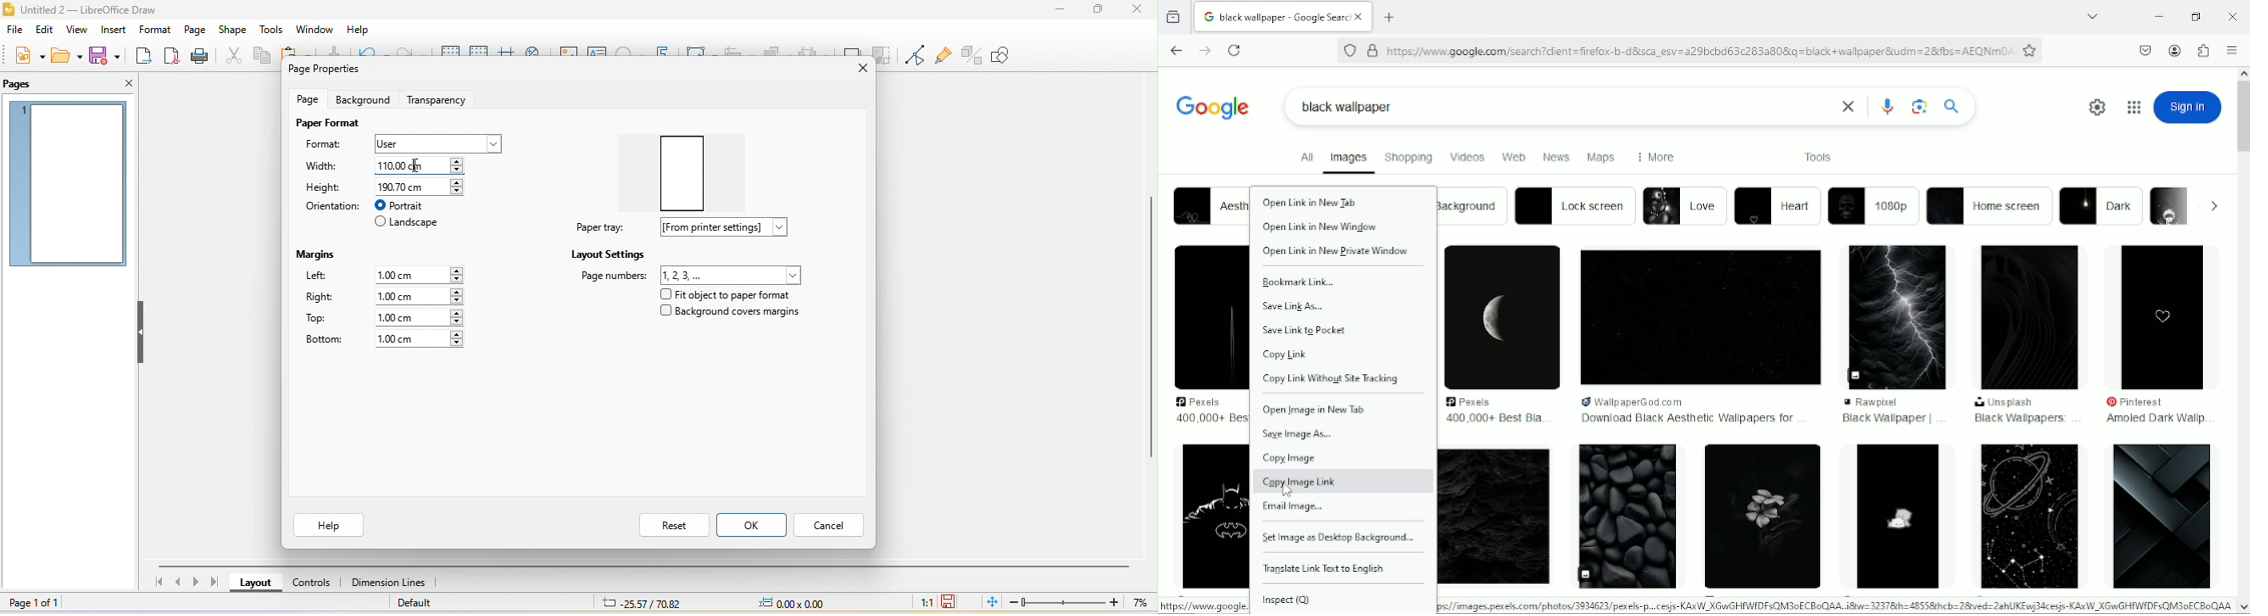  What do you see at coordinates (75, 31) in the screenshot?
I see `view` at bounding box center [75, 31].